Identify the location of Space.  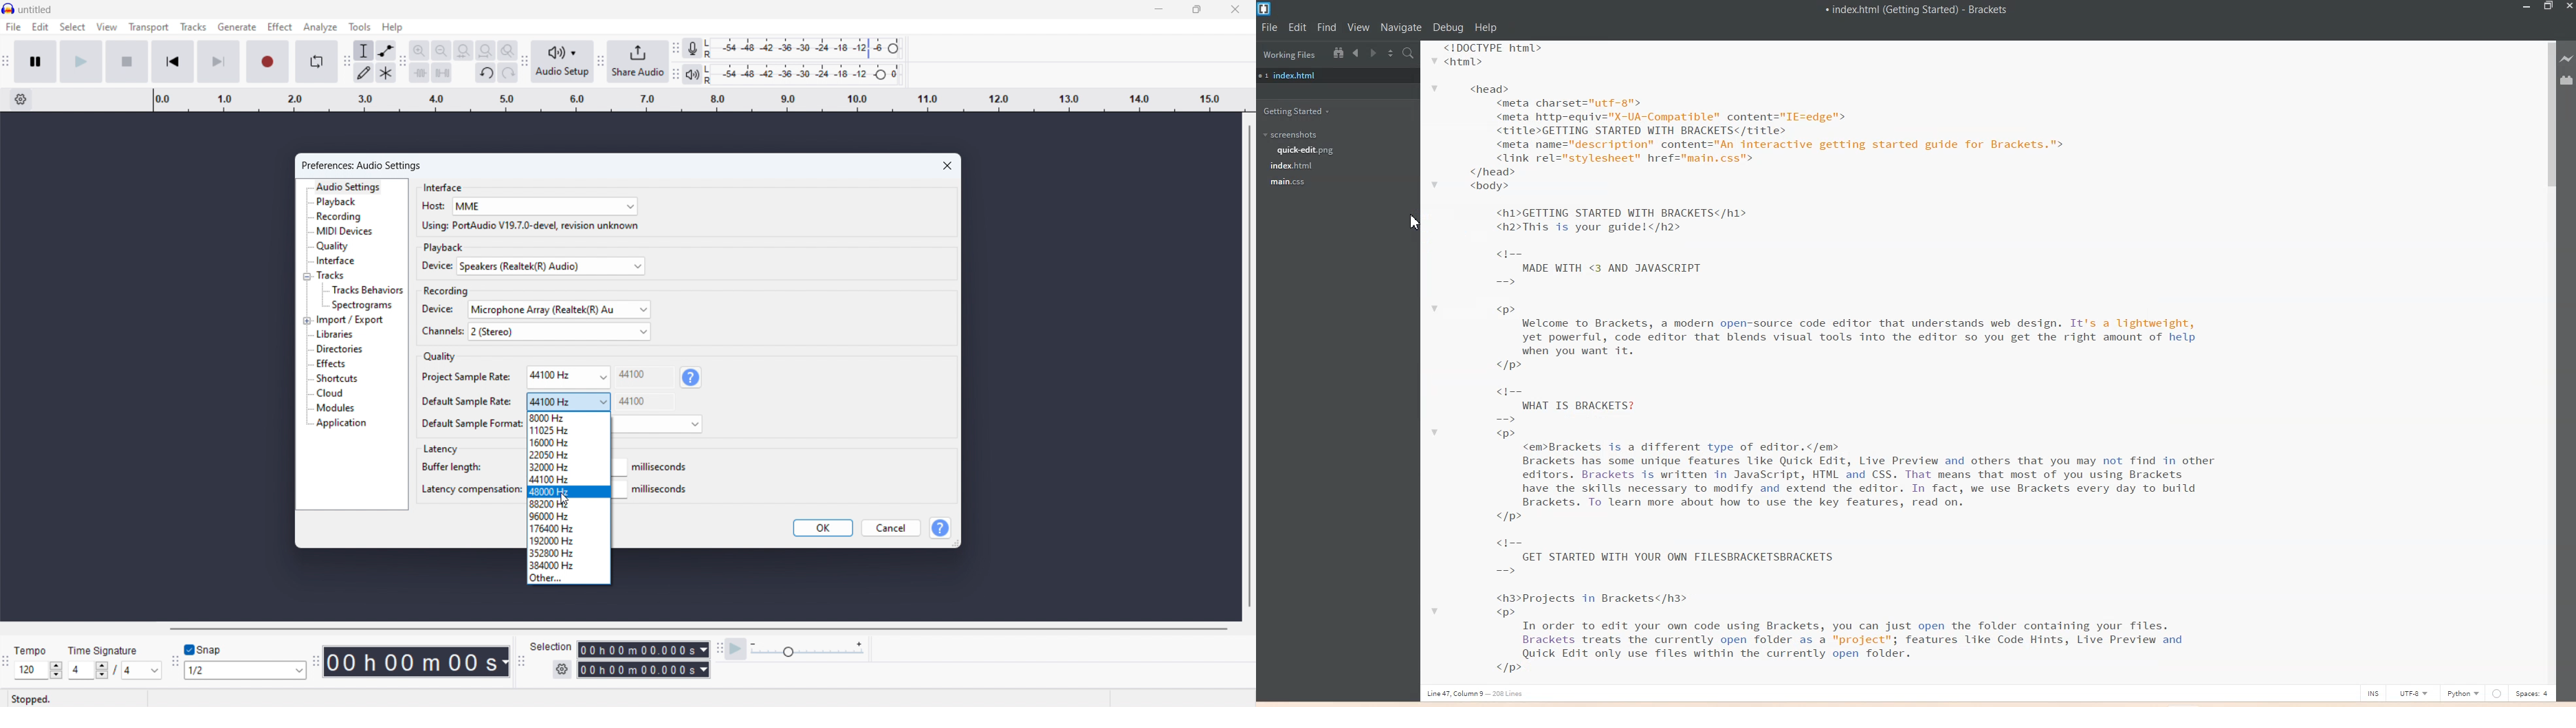
(2533, 693).